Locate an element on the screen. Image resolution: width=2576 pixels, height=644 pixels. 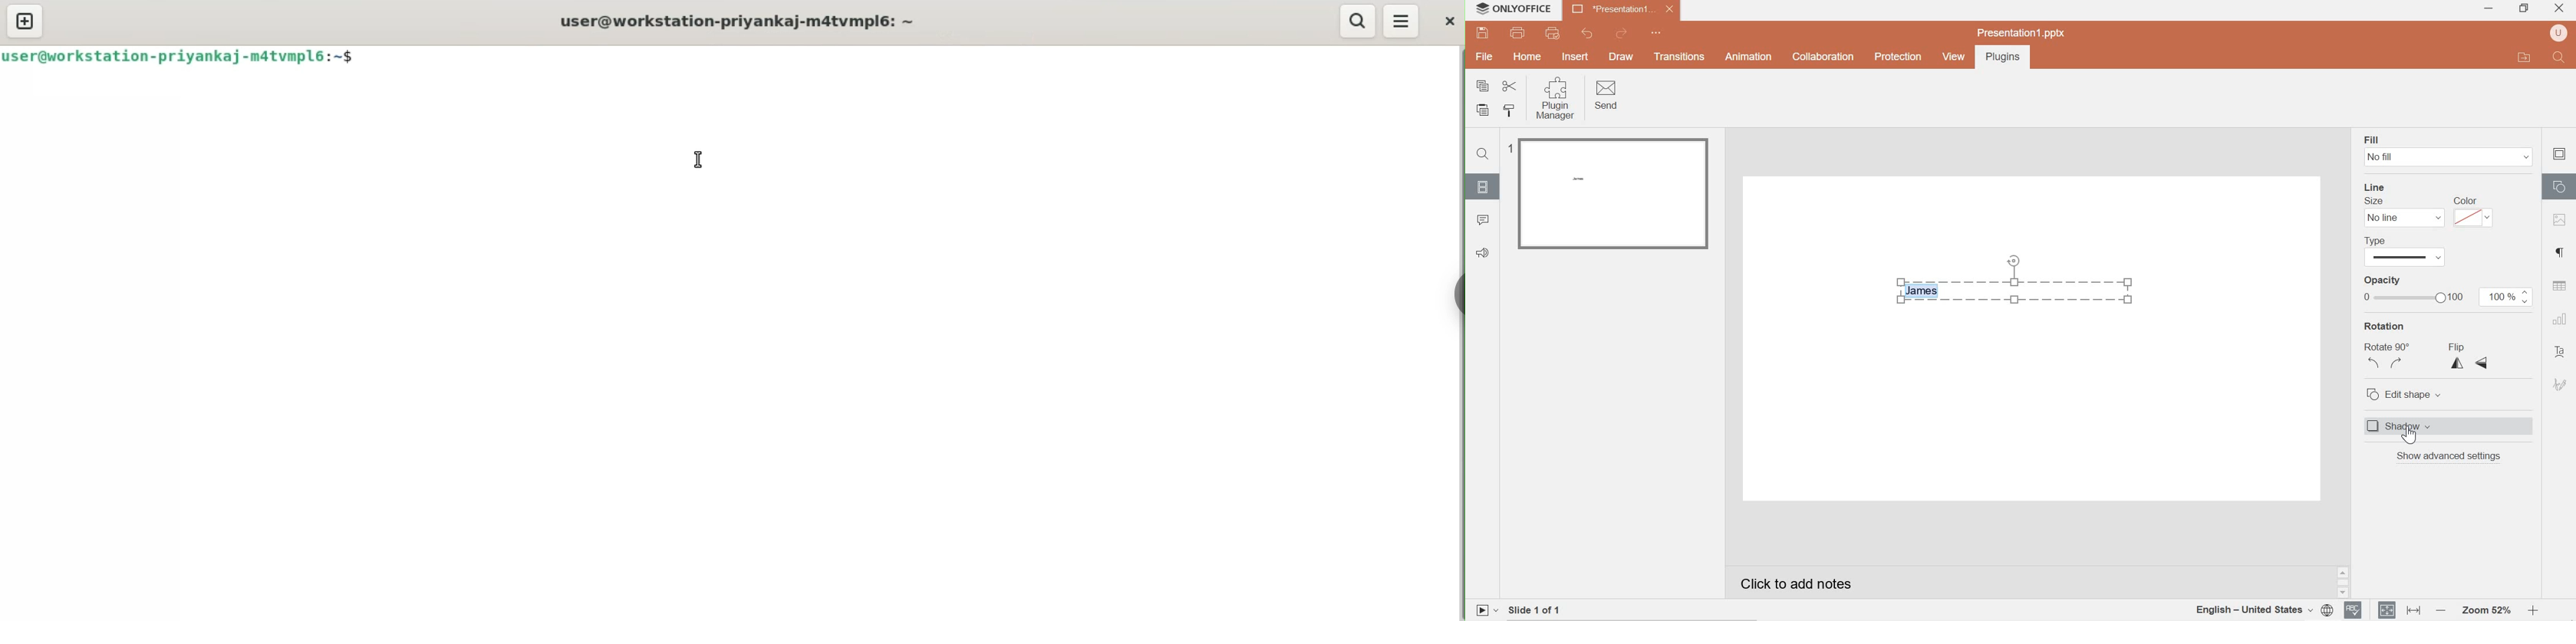
cursor is located at coordinates (2408, 435).